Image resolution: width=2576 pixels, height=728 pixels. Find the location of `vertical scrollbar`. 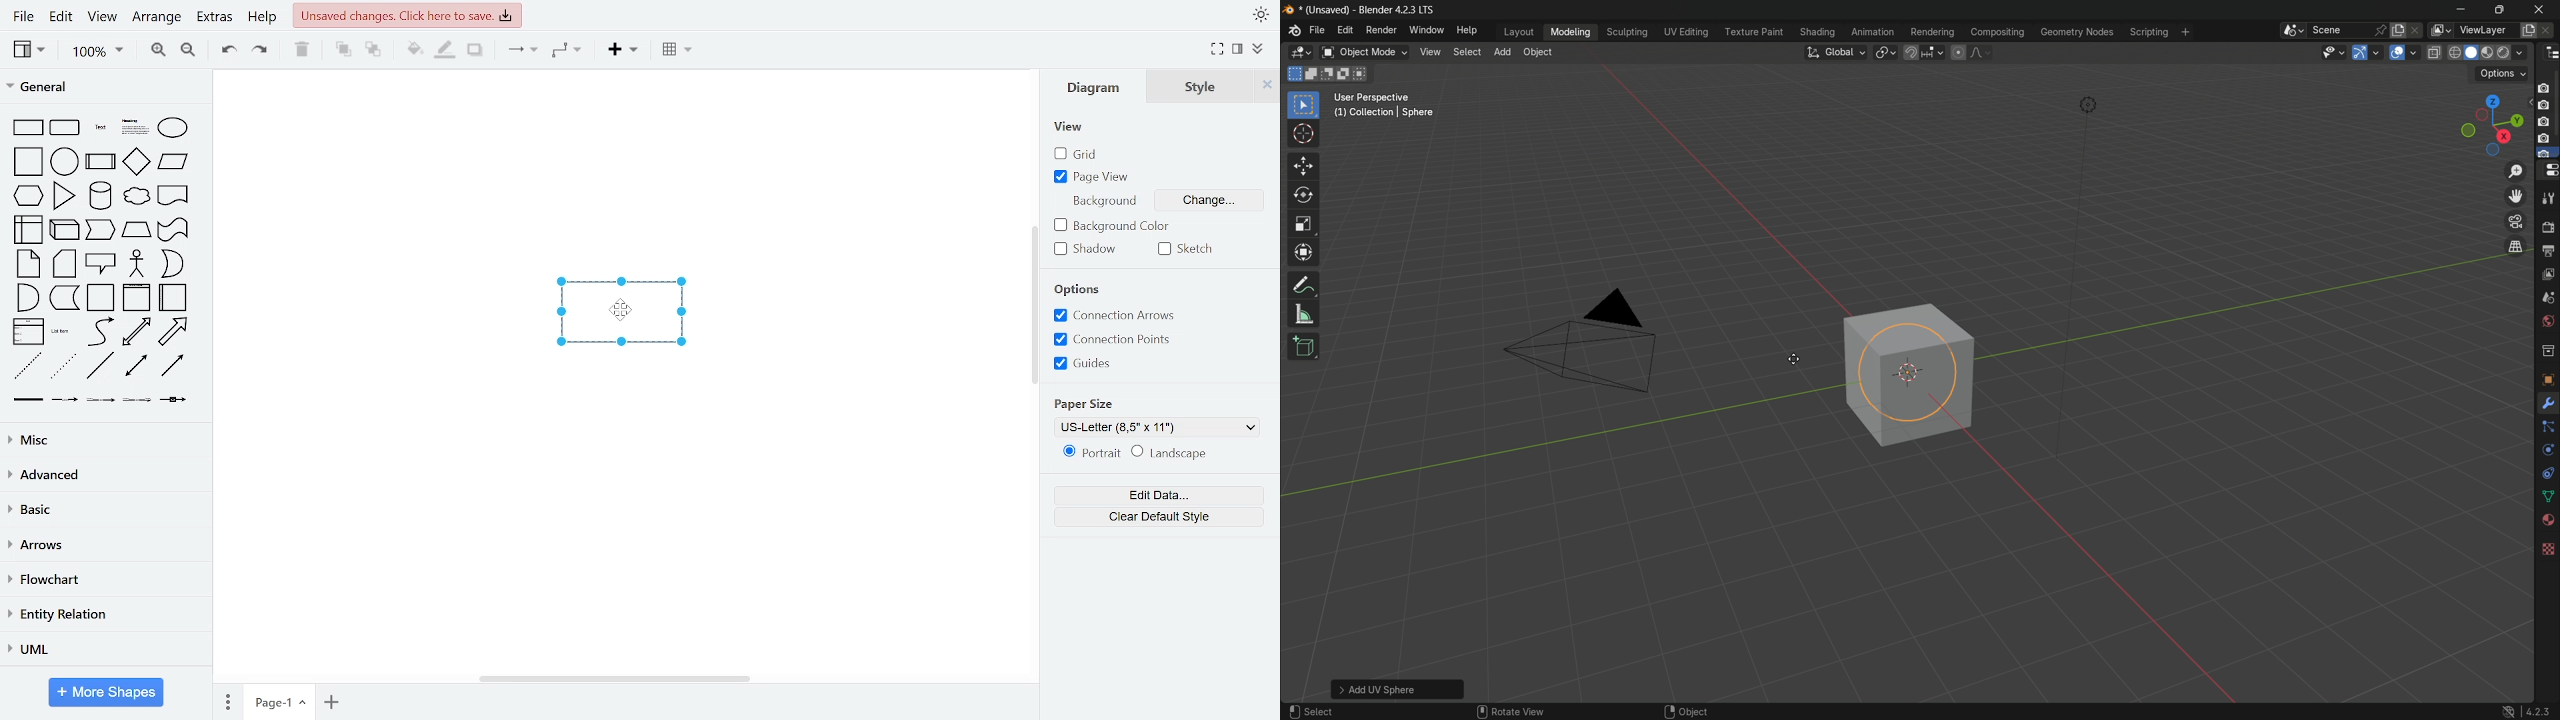

vertical scrollbar is located at coordinates (1034, 305).